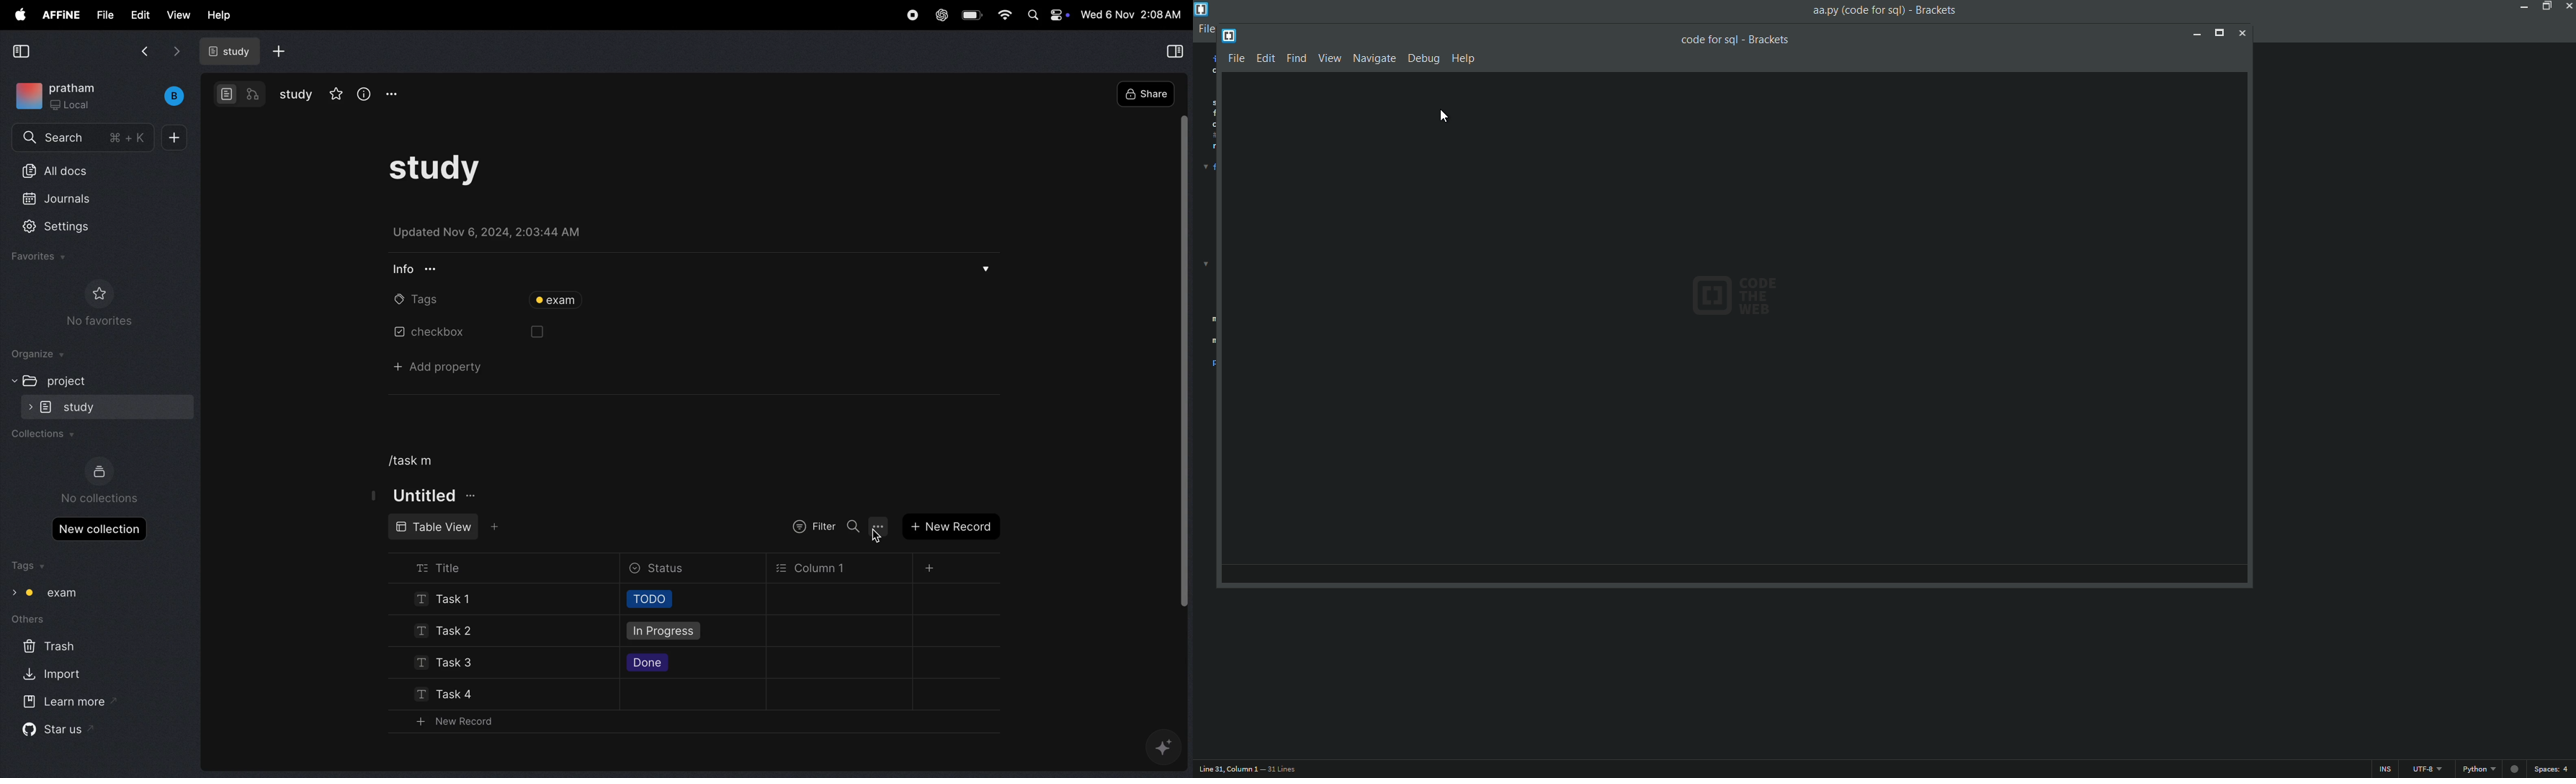 The image size is (2576, 784). Describe the element at coordinates (1425, 58) in the screenshot. I see `Debug` at that location.